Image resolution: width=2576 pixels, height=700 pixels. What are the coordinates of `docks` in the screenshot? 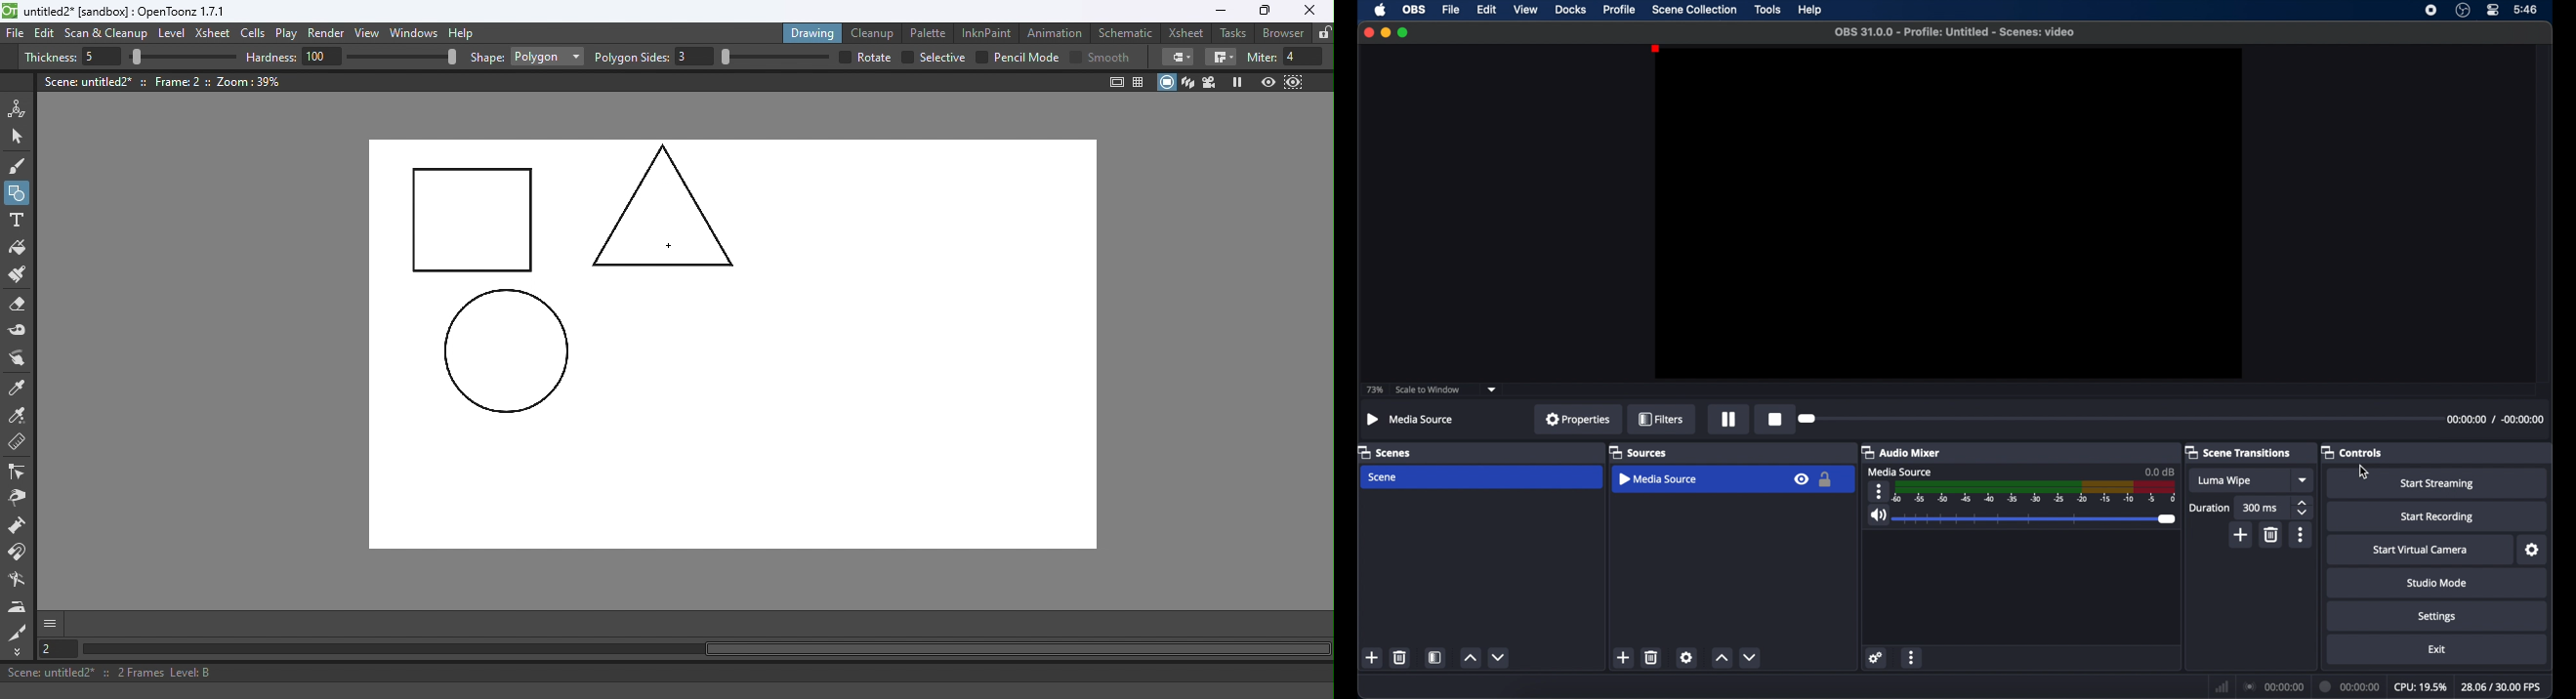 It's located at (1571, 9).